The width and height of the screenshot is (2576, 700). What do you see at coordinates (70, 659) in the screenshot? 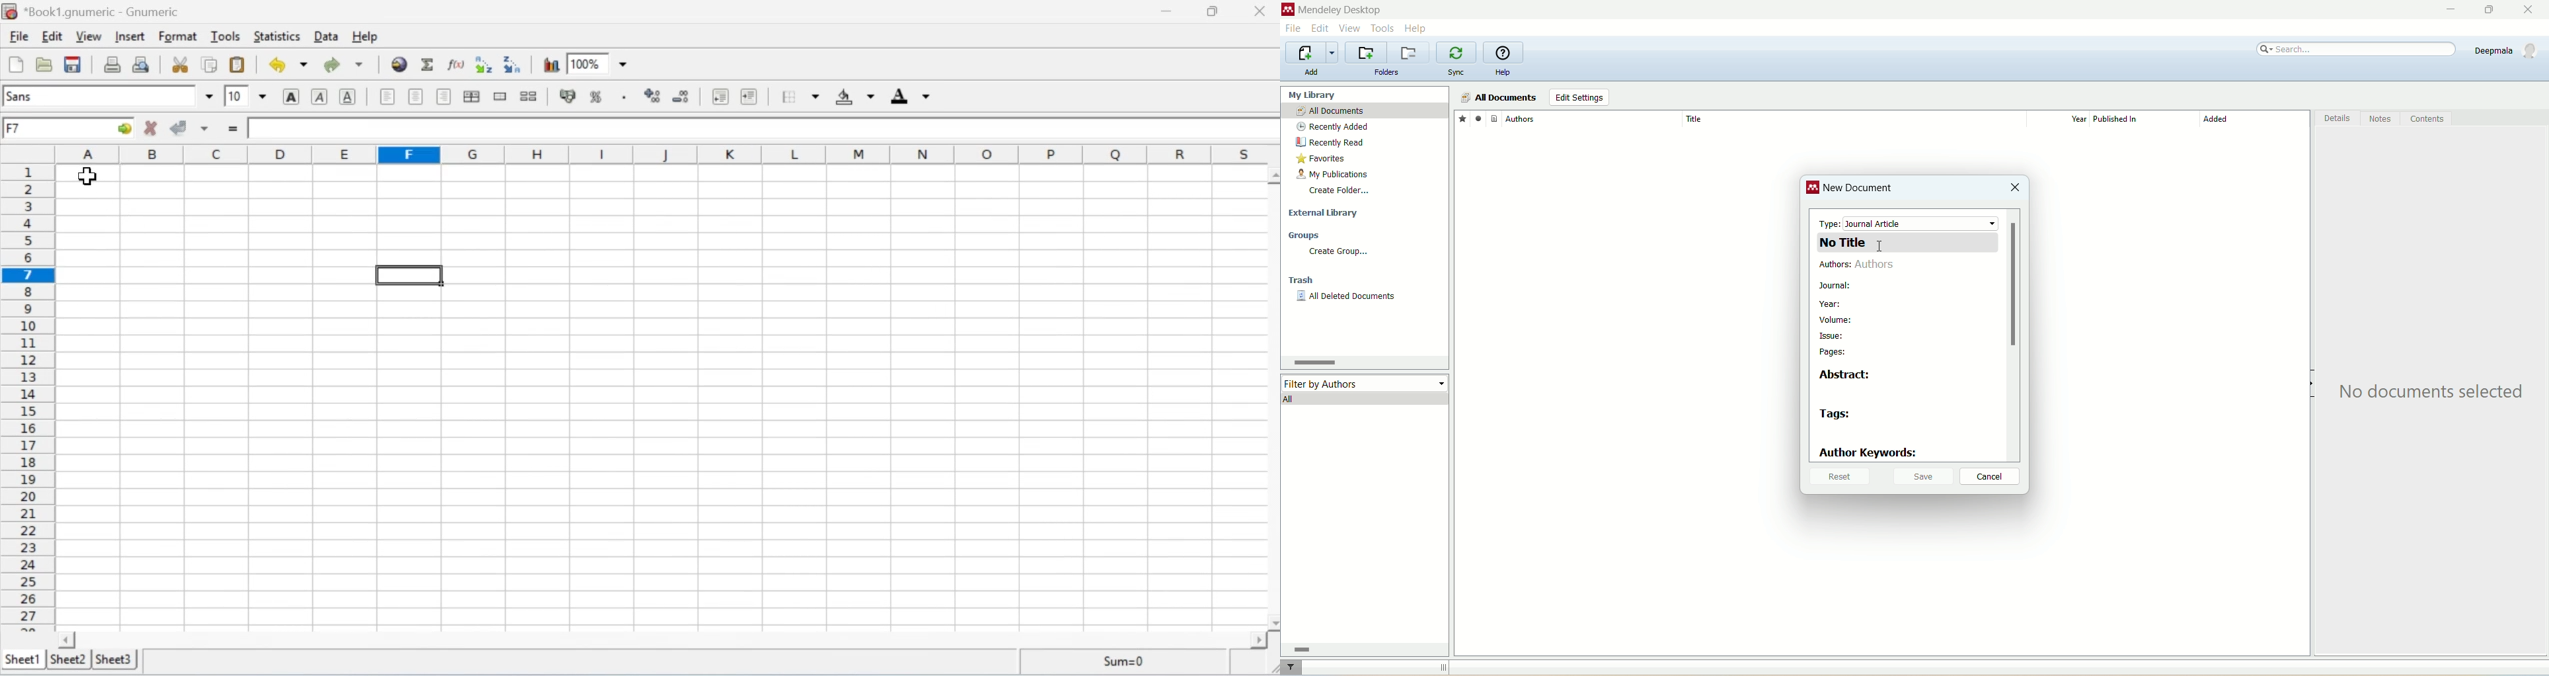
I see `Sheet 2` at bounding box center [70, 659].